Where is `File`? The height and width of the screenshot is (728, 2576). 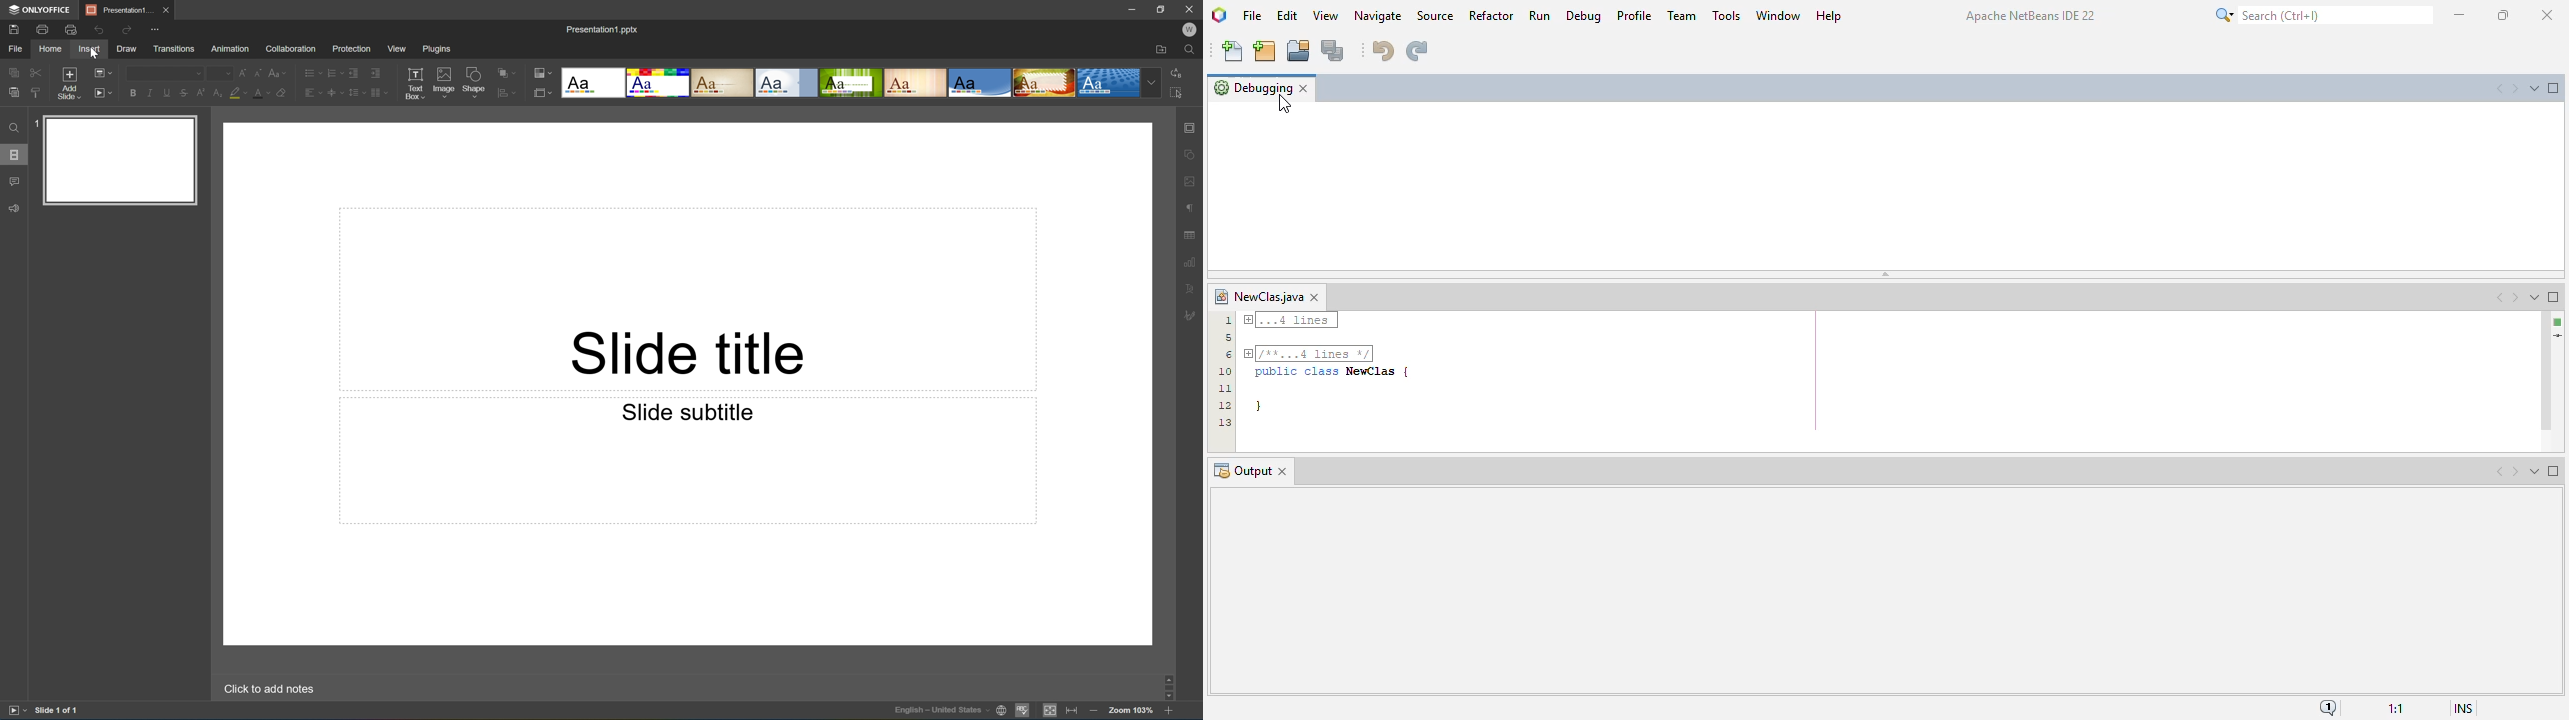
File is located at coordinates (15, 48).